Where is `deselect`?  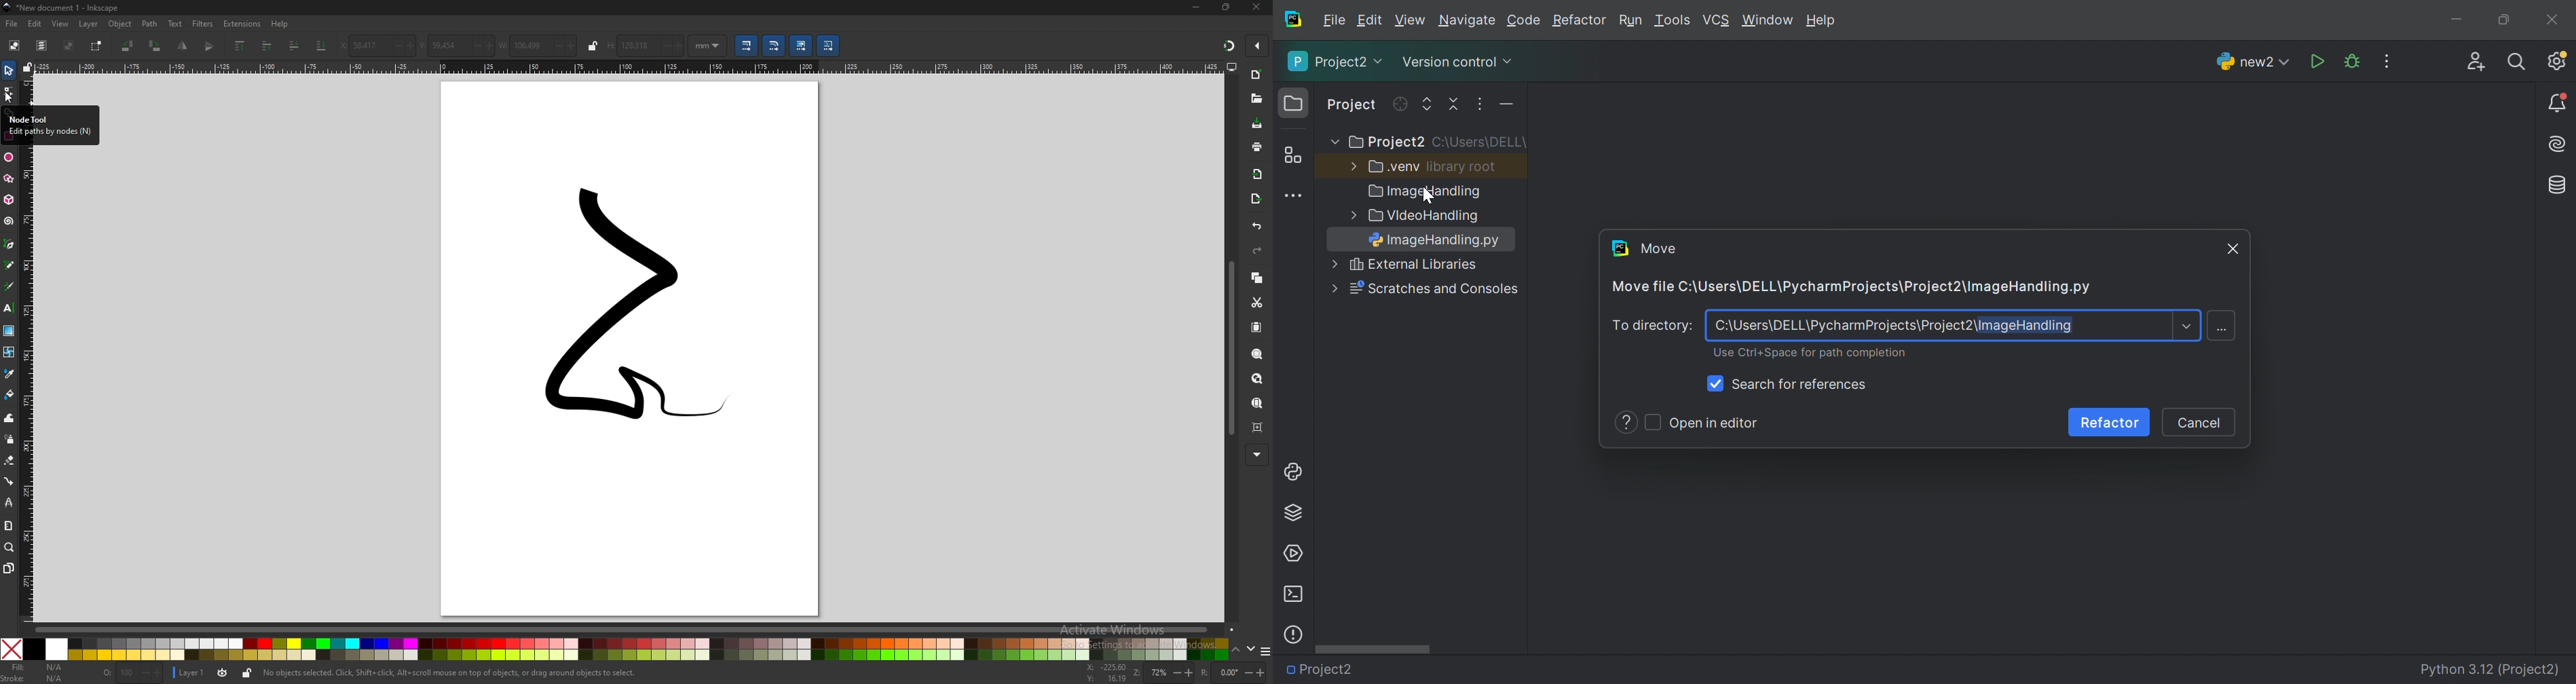 deselect is located at coordinates (69, 44).